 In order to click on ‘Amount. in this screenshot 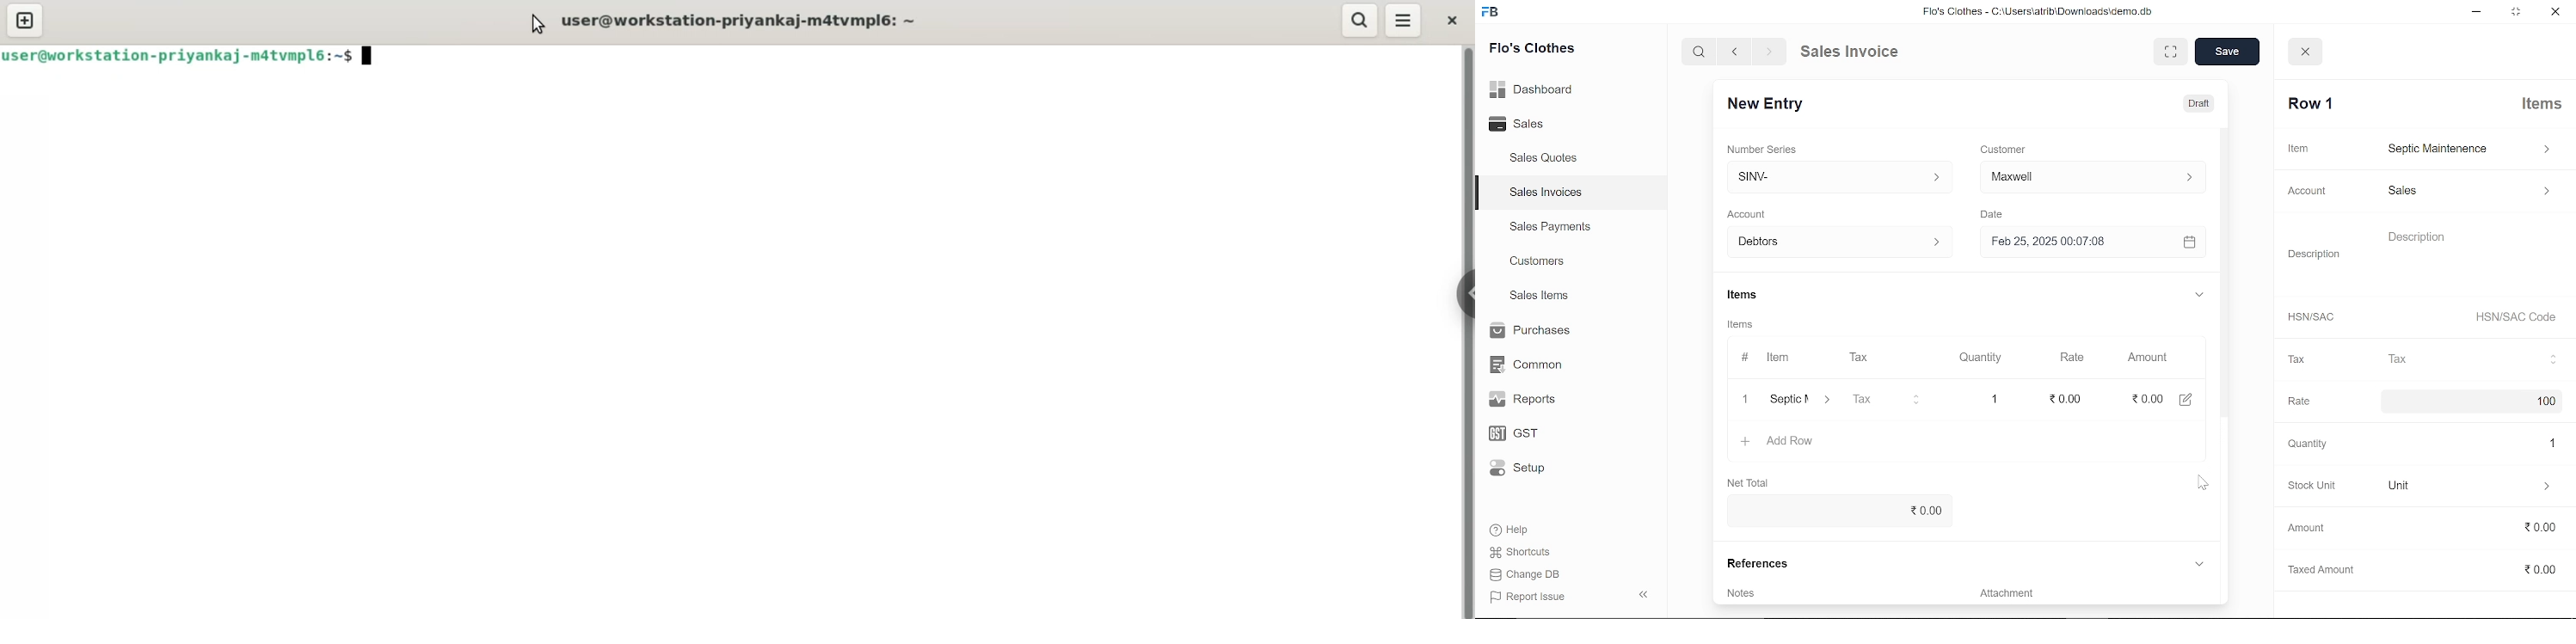, I will do `click(2306, 528)`.